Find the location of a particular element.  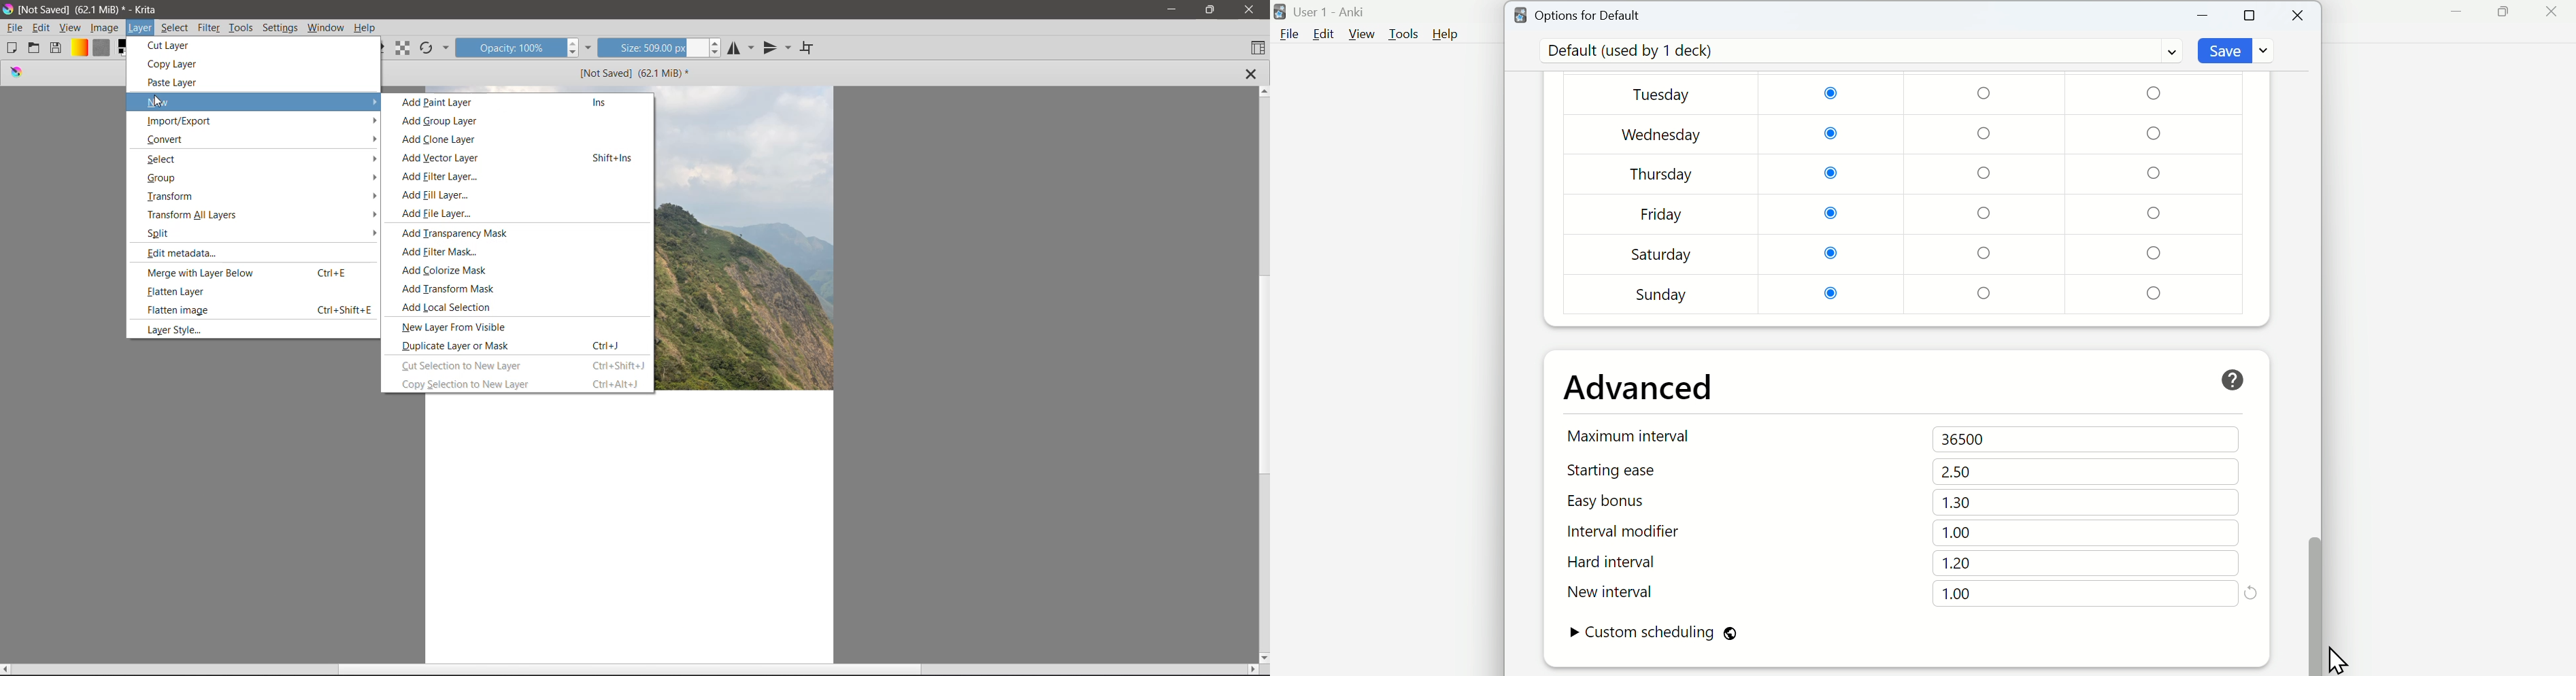

Add Fil Layer is located at coordinates (432, 194).